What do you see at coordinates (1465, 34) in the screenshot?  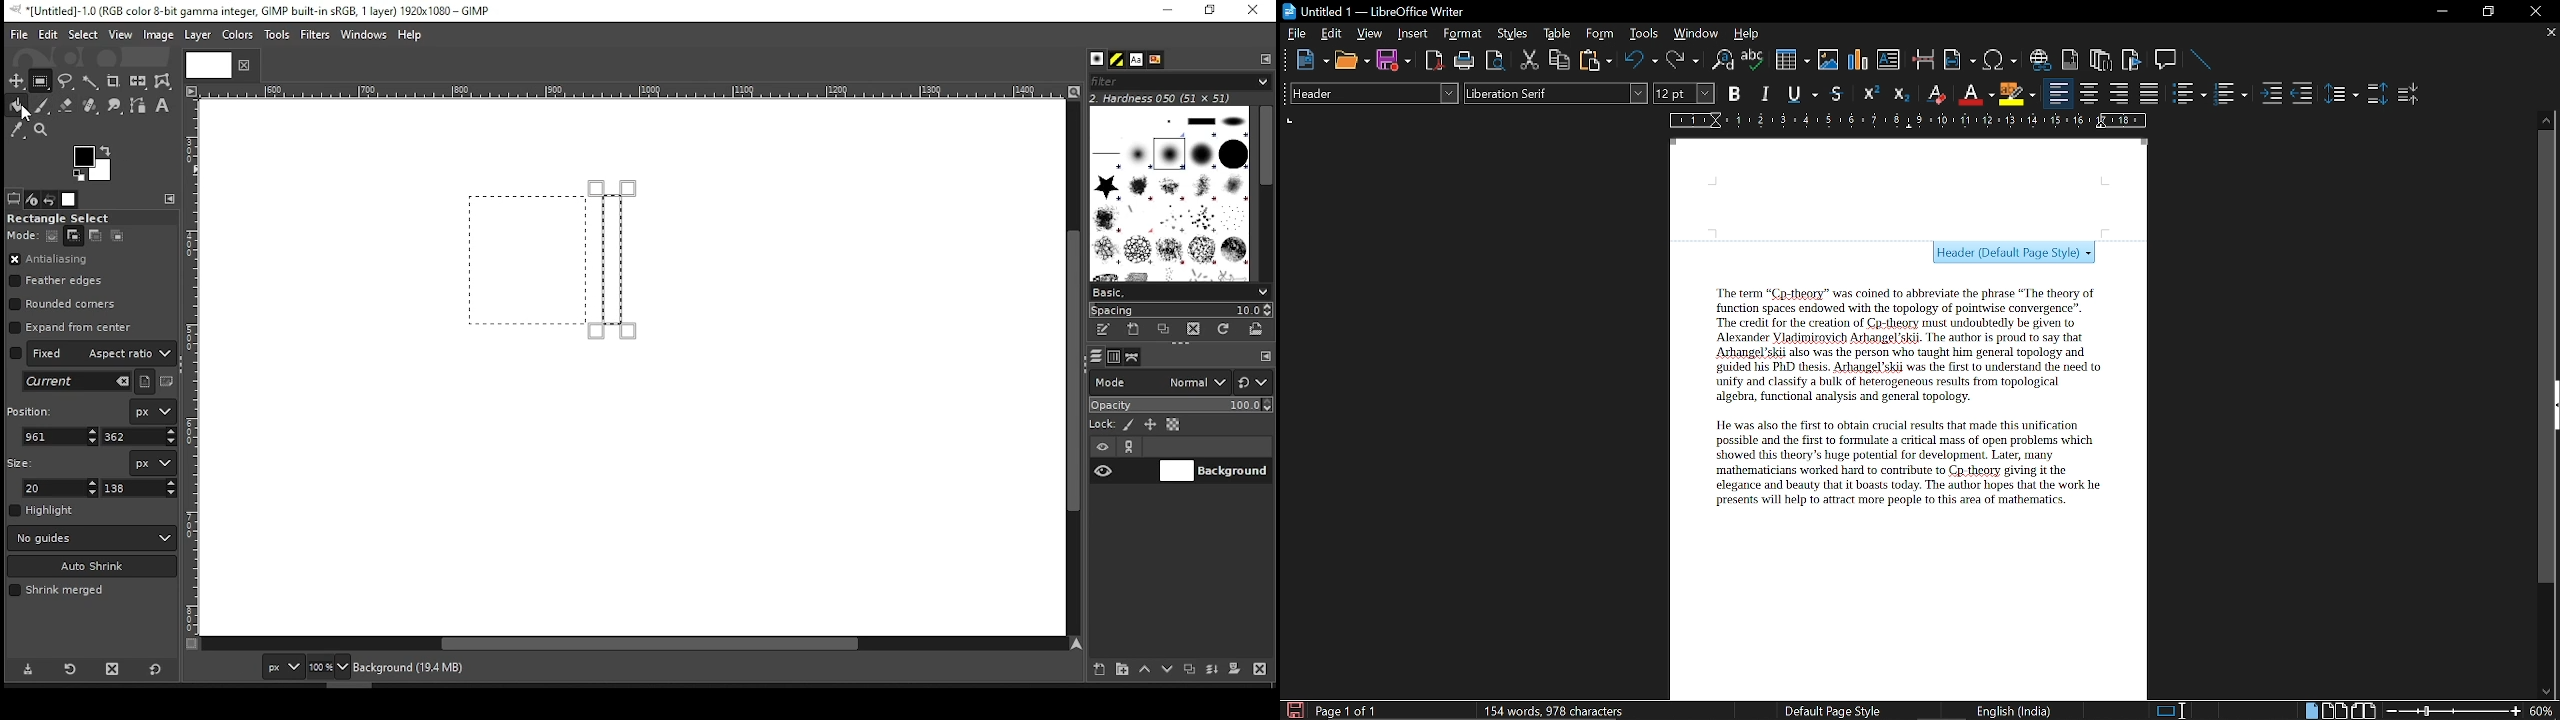 I see `Format` at bounding box center [1465, 34].